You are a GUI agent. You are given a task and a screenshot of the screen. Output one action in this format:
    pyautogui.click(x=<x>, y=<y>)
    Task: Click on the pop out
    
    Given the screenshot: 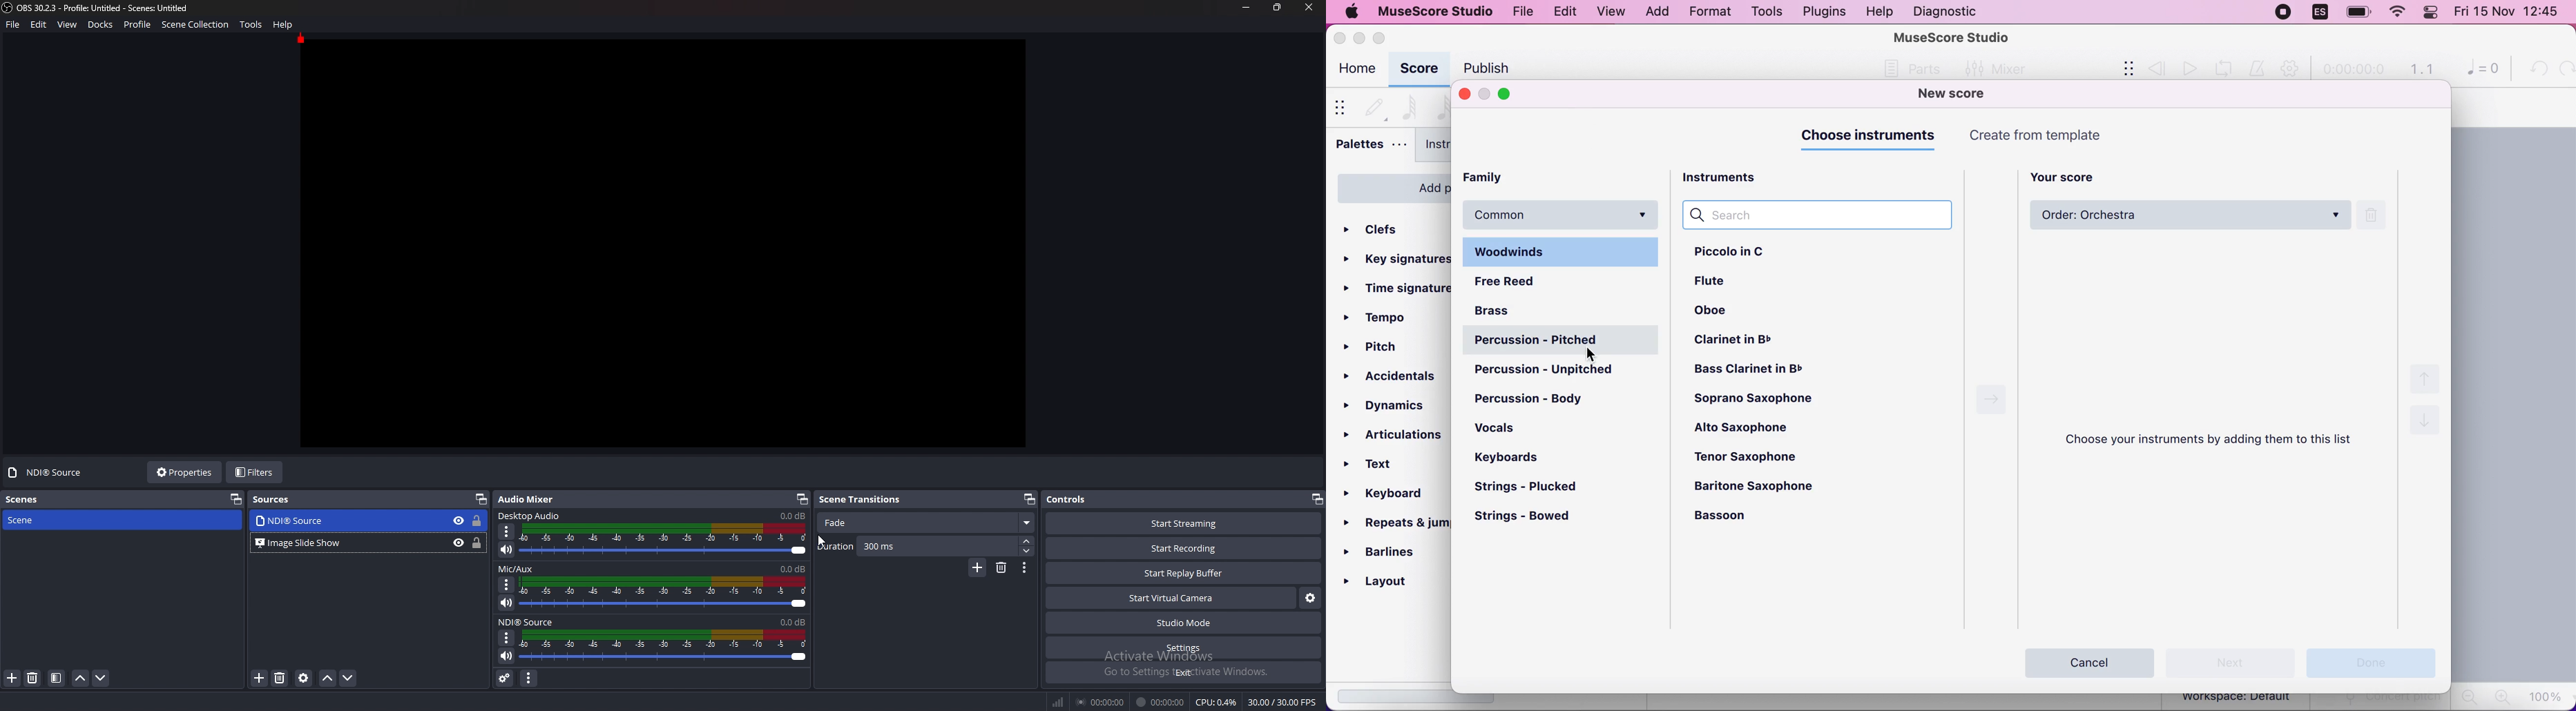 What is the action you would take?
    pyautogui.click(x=1318, y=499)
    